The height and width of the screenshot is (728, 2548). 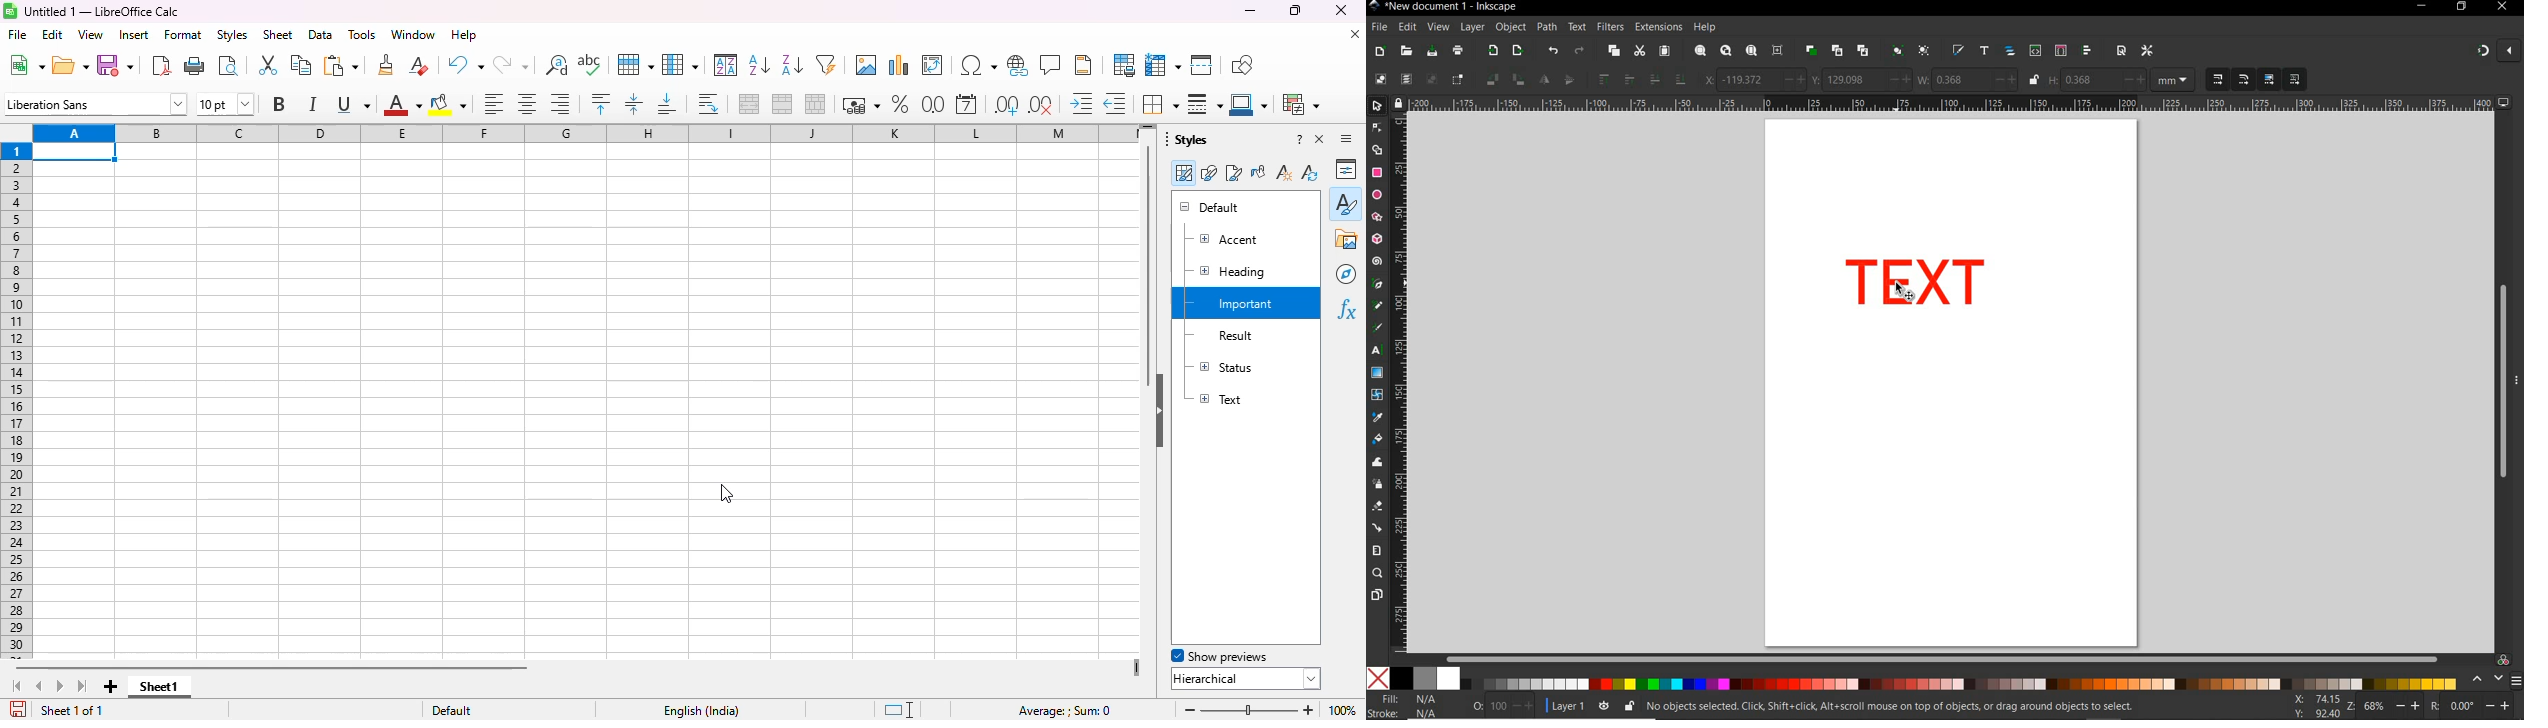 What do you see at coordinates (1639, 52) in the screenshot?
I see `CUT` at bounding box center [1639, 52].